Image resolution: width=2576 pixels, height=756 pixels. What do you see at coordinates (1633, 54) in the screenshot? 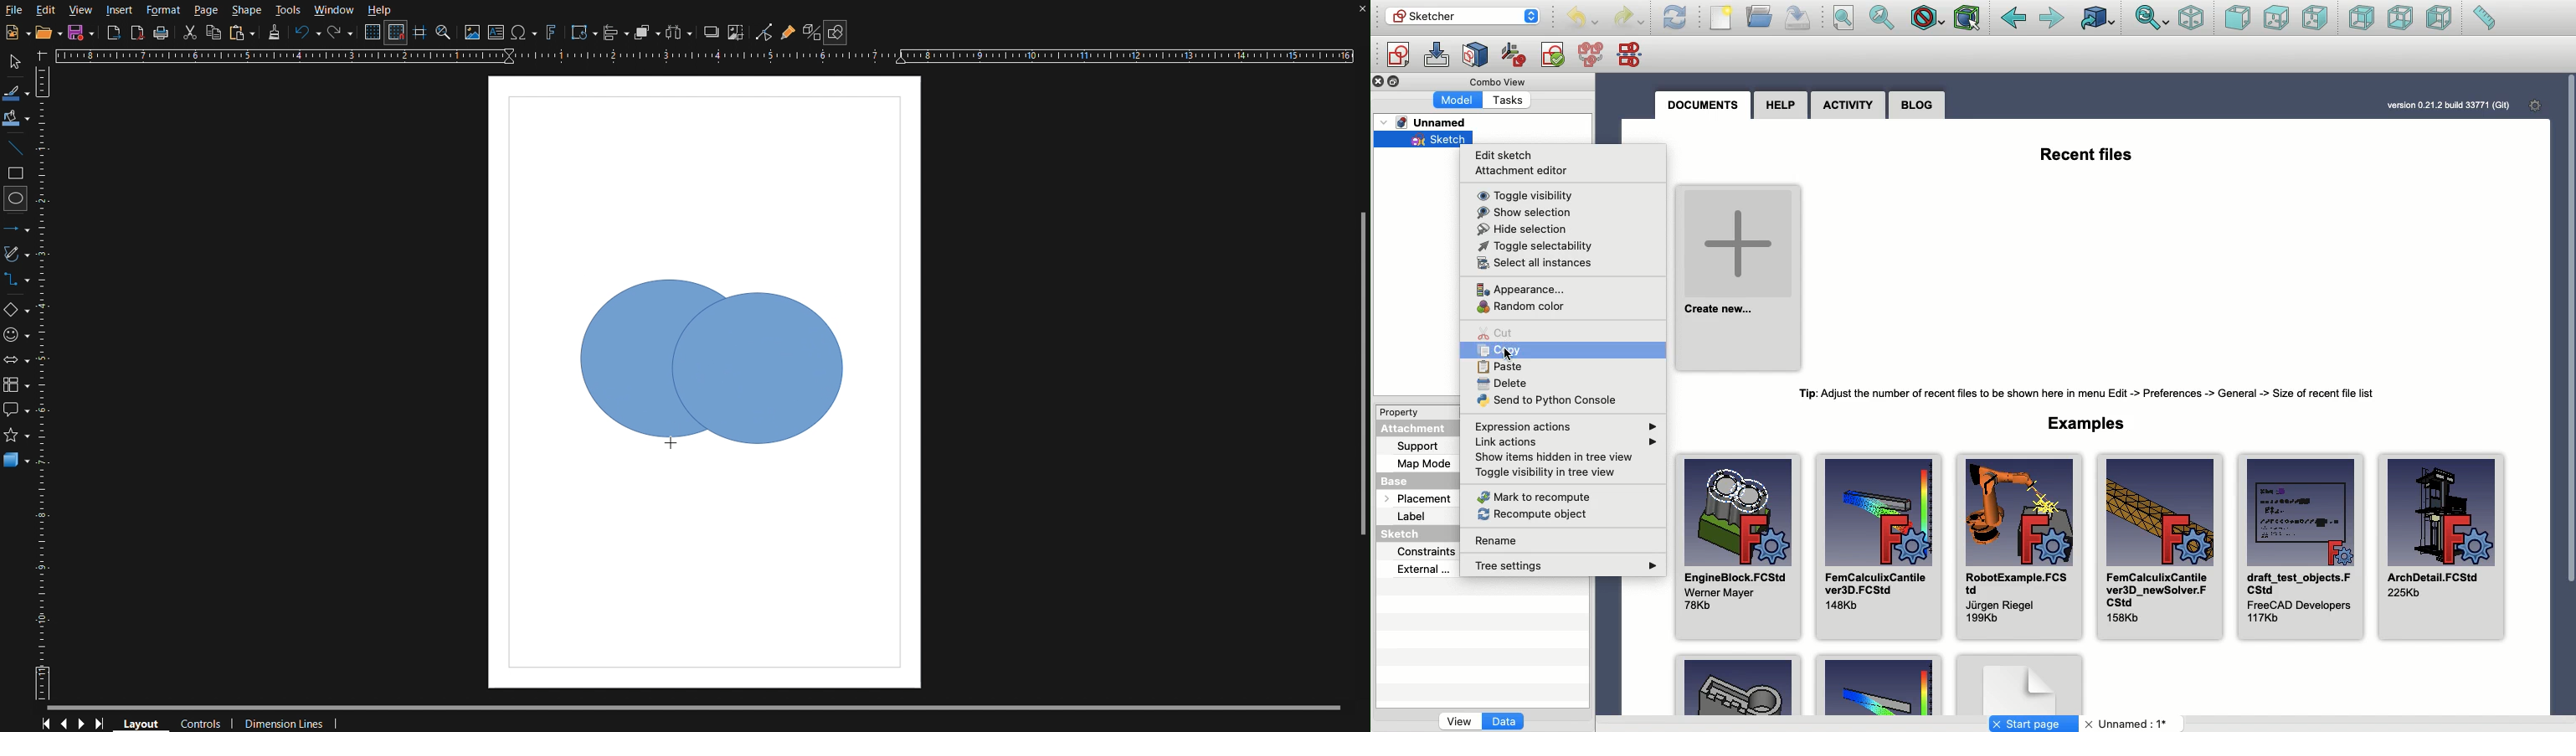
I see `Mirror sketch` at bounding box center [1633, 54].